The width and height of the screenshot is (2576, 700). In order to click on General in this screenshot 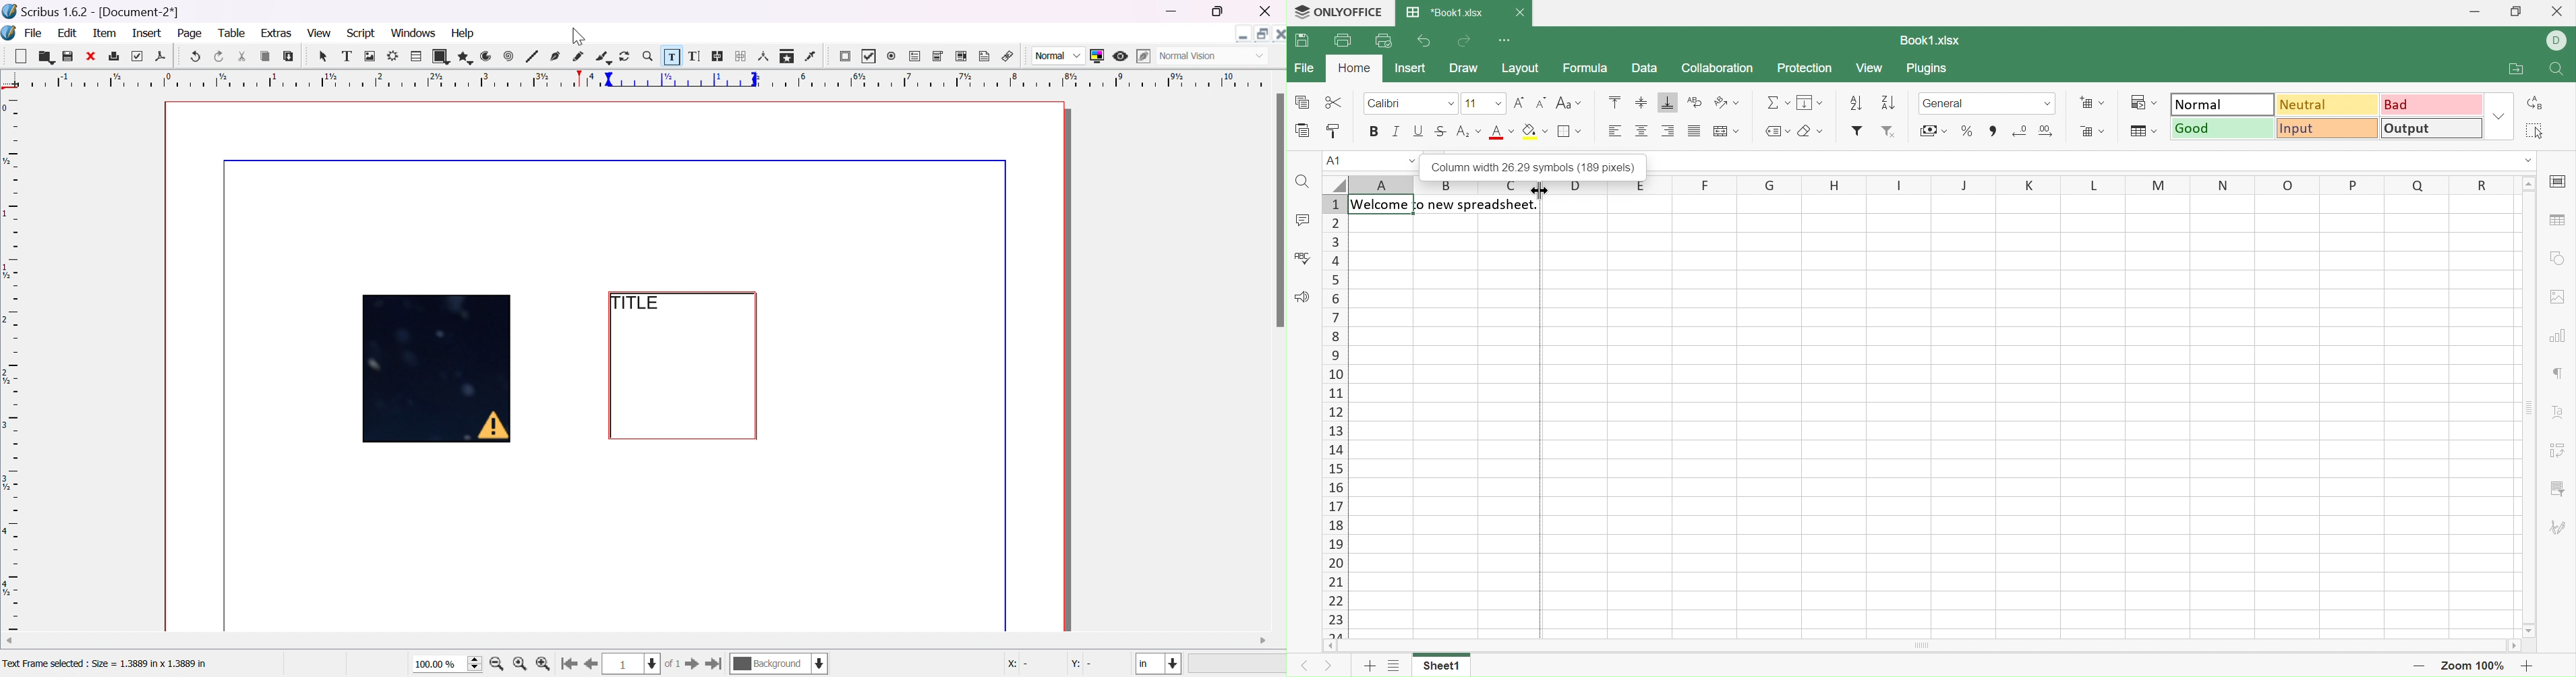, I will do `click(1987, 102)`.